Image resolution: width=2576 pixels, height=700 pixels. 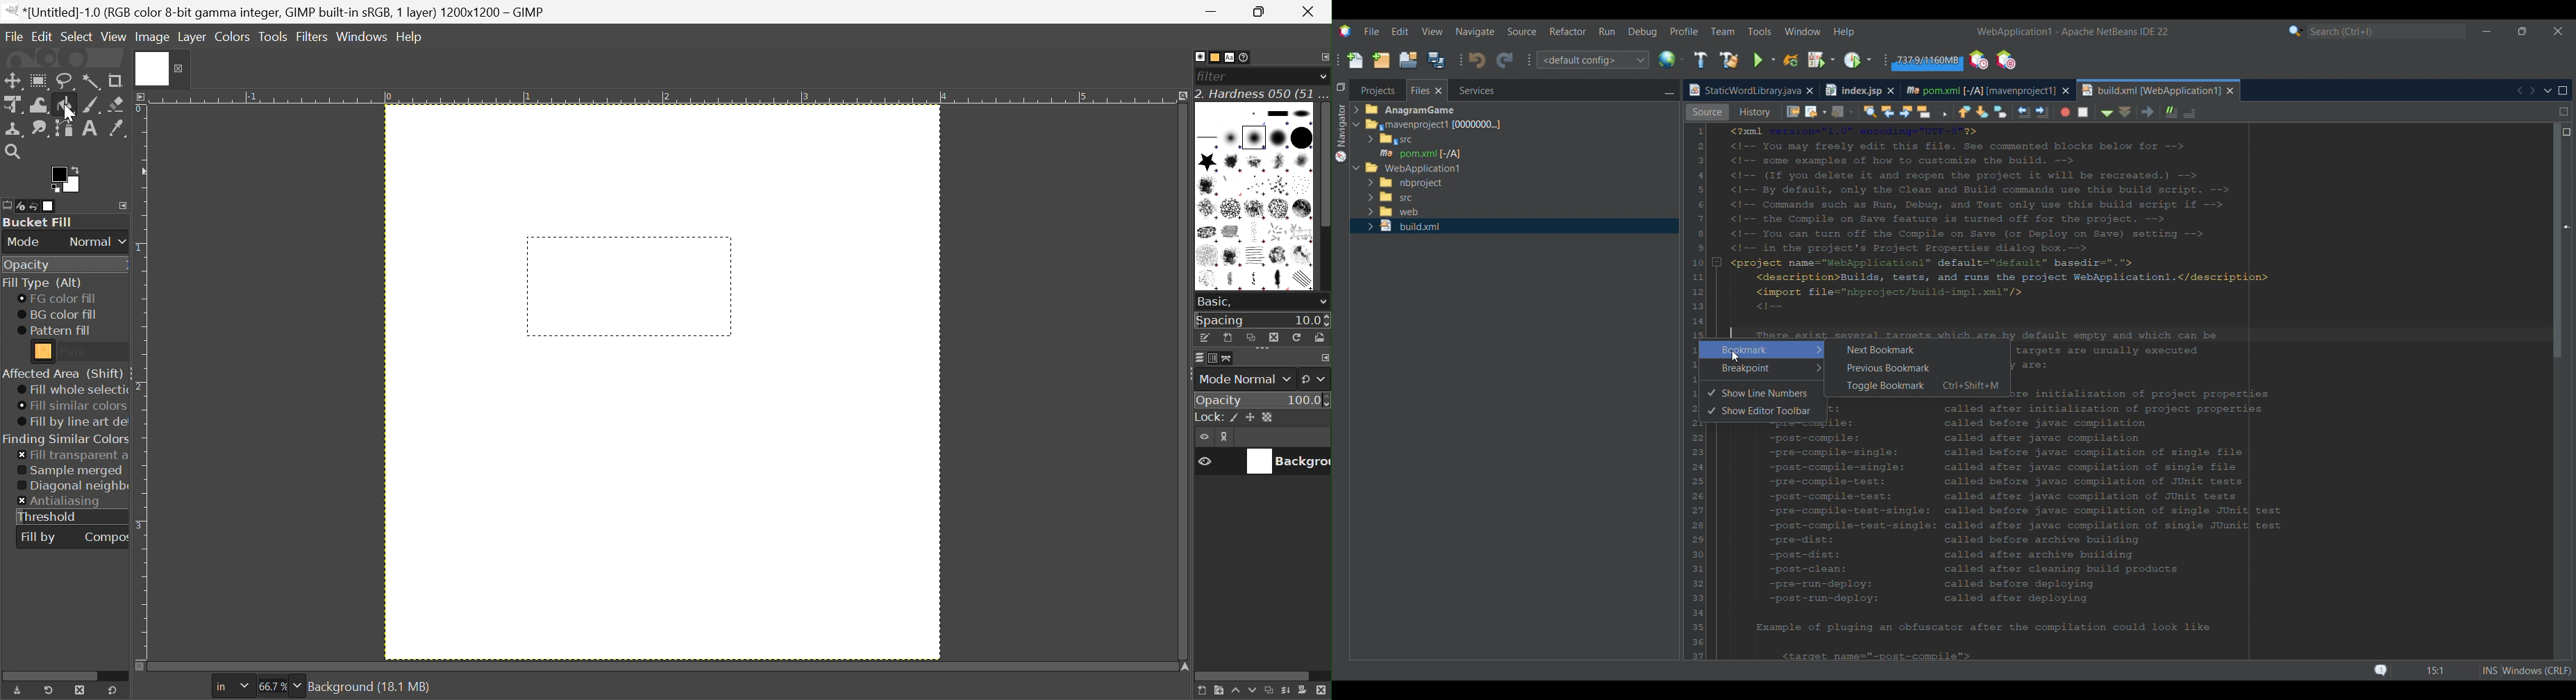 What do you see at coordinates (192, 37) in the screenshot?
I see `Layer` at bounding box center [192, 37].